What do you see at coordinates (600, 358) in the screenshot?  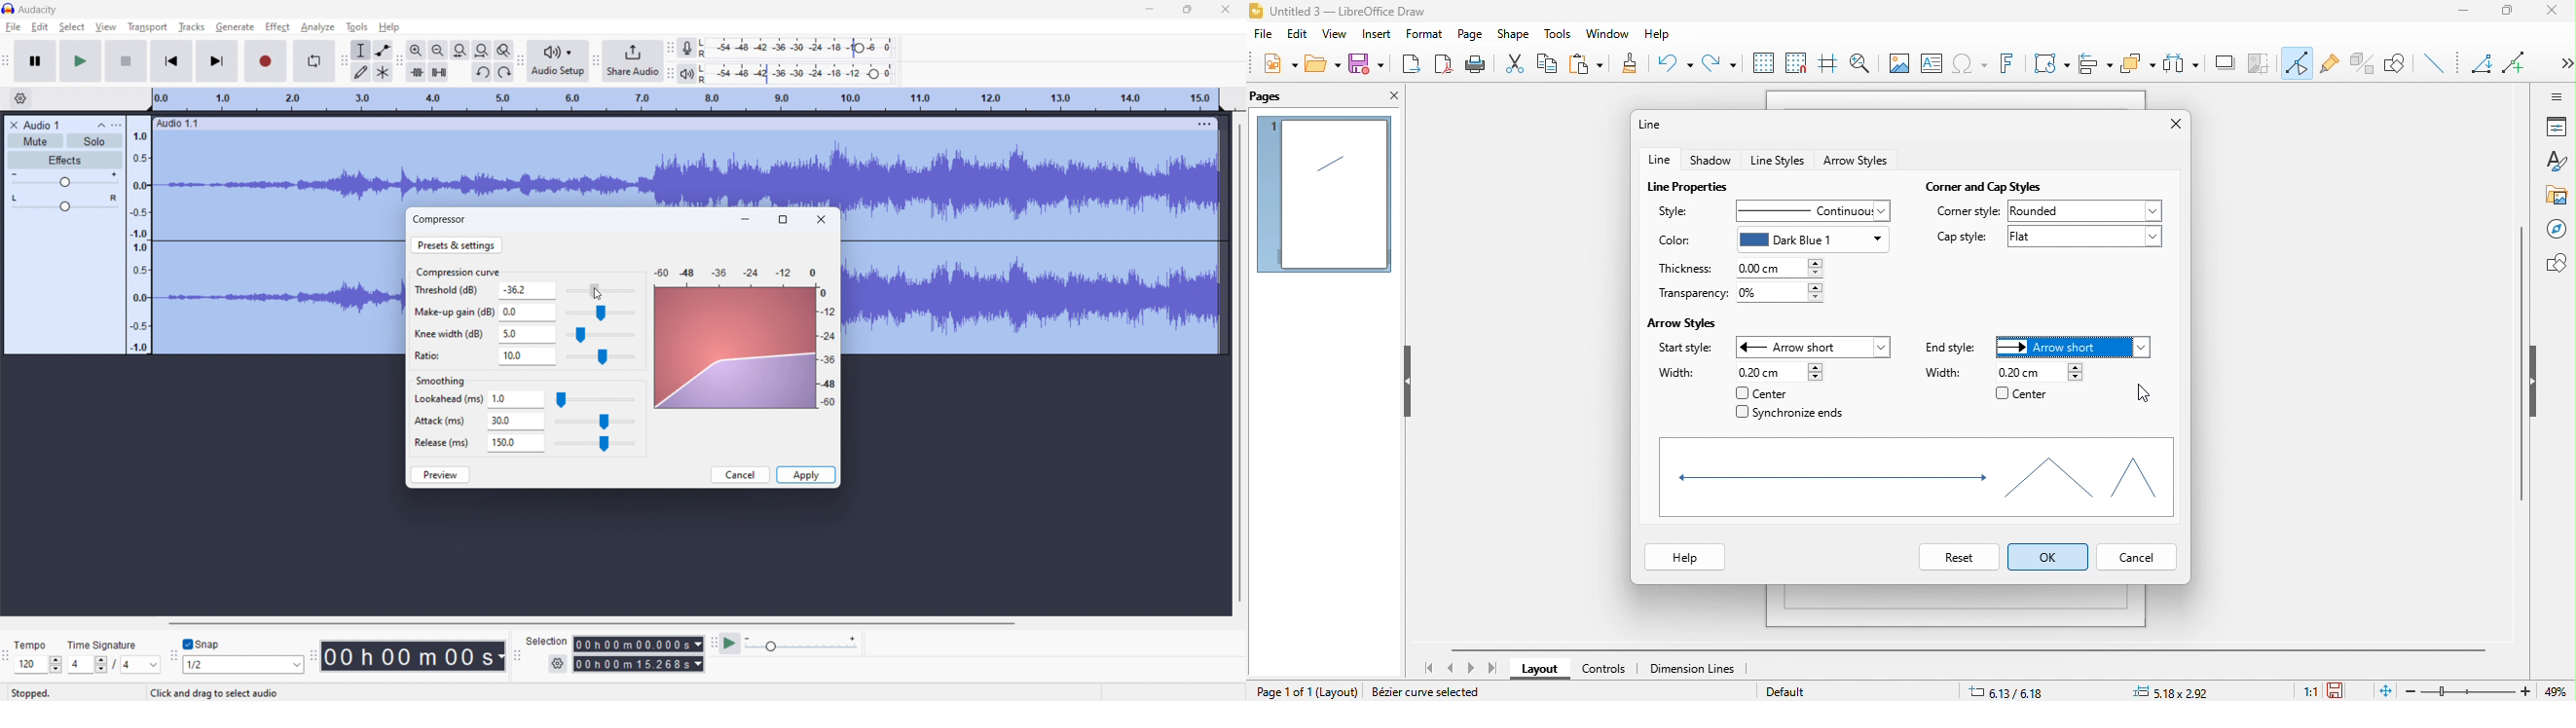 I see `ratio slider` at bounding box center [600, 358].